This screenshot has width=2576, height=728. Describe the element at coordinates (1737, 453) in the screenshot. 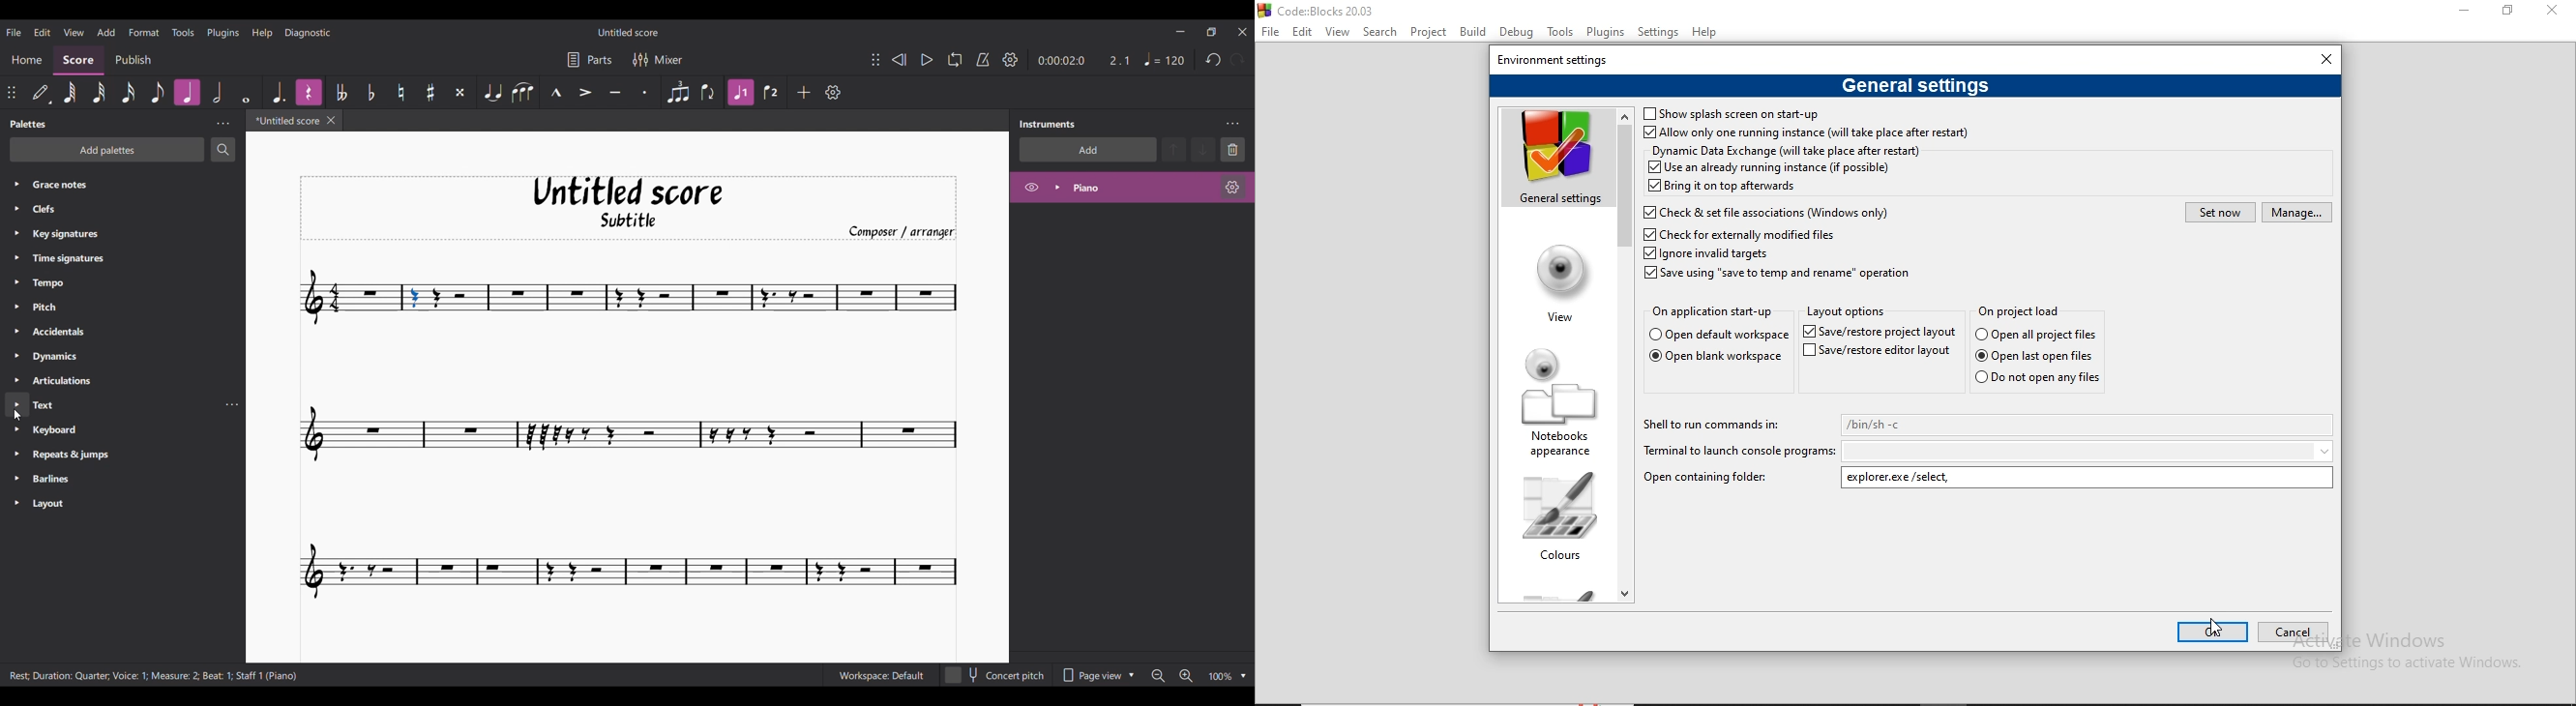

I see `Terminal to launch console programs` at that location.